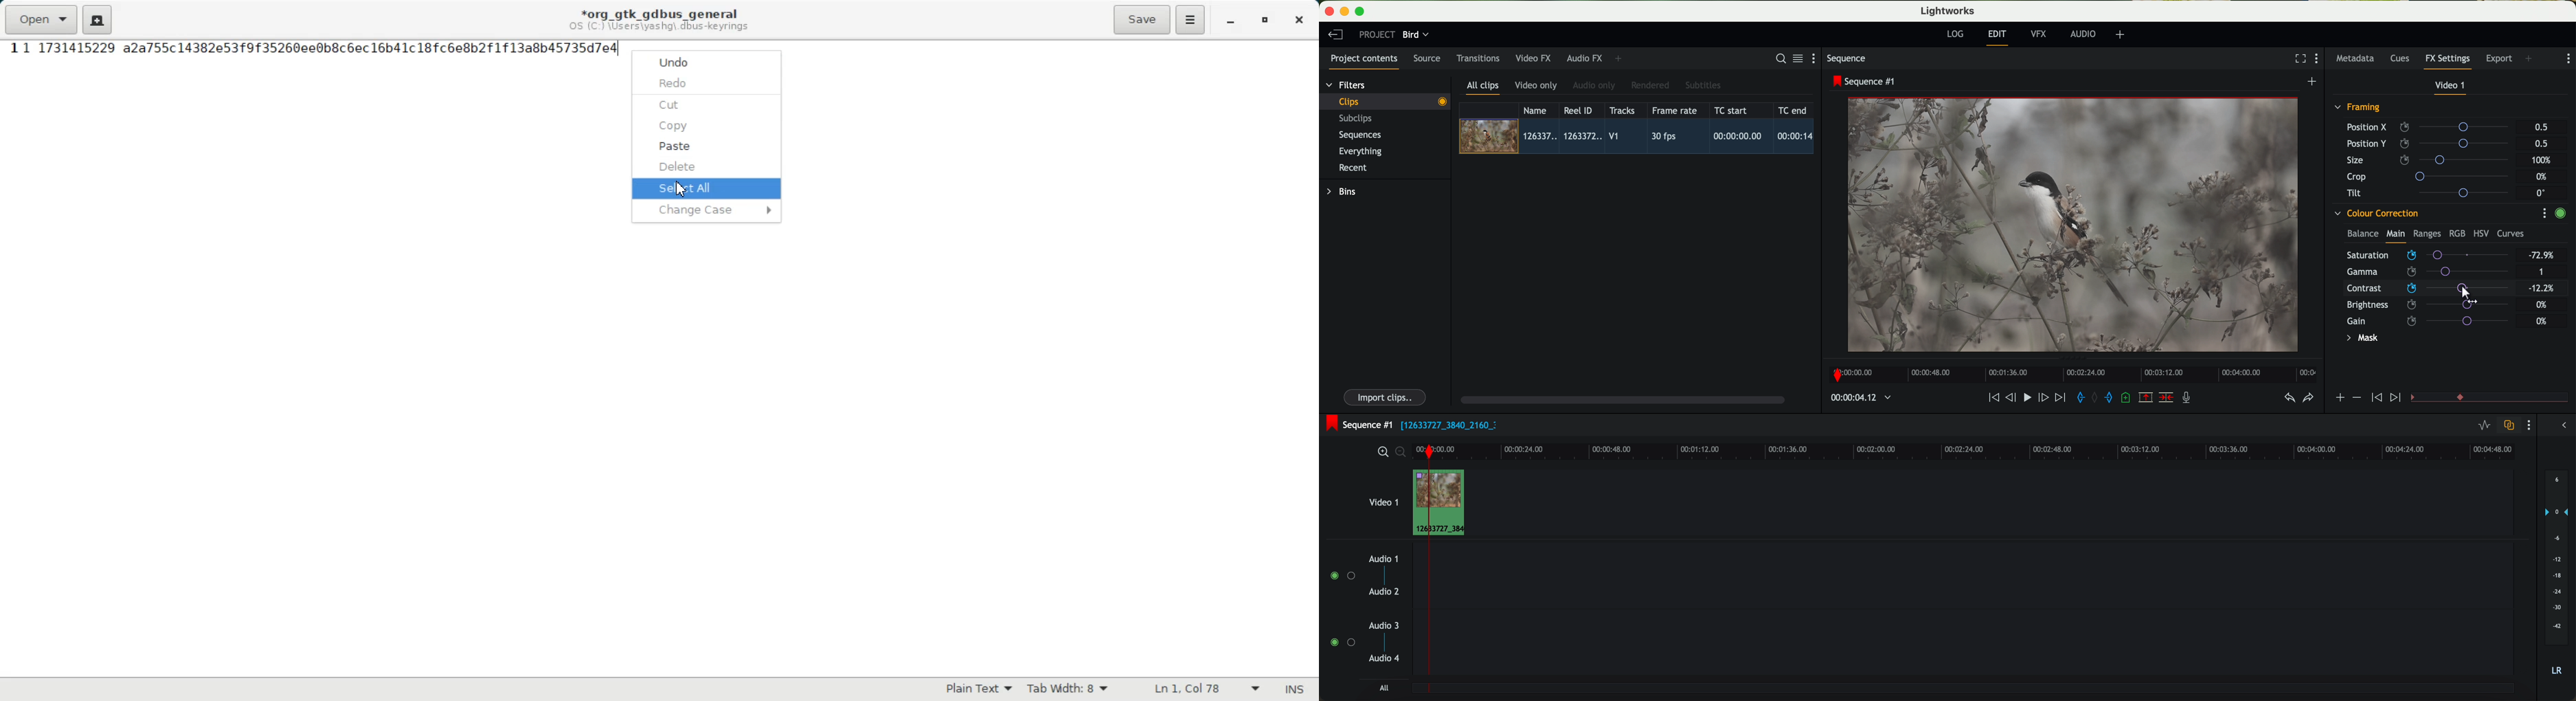 This screenshot has width=2576, height=728. Describe the element at coordinates (1999, 37) in the screenshot. I see `edit` at that location.